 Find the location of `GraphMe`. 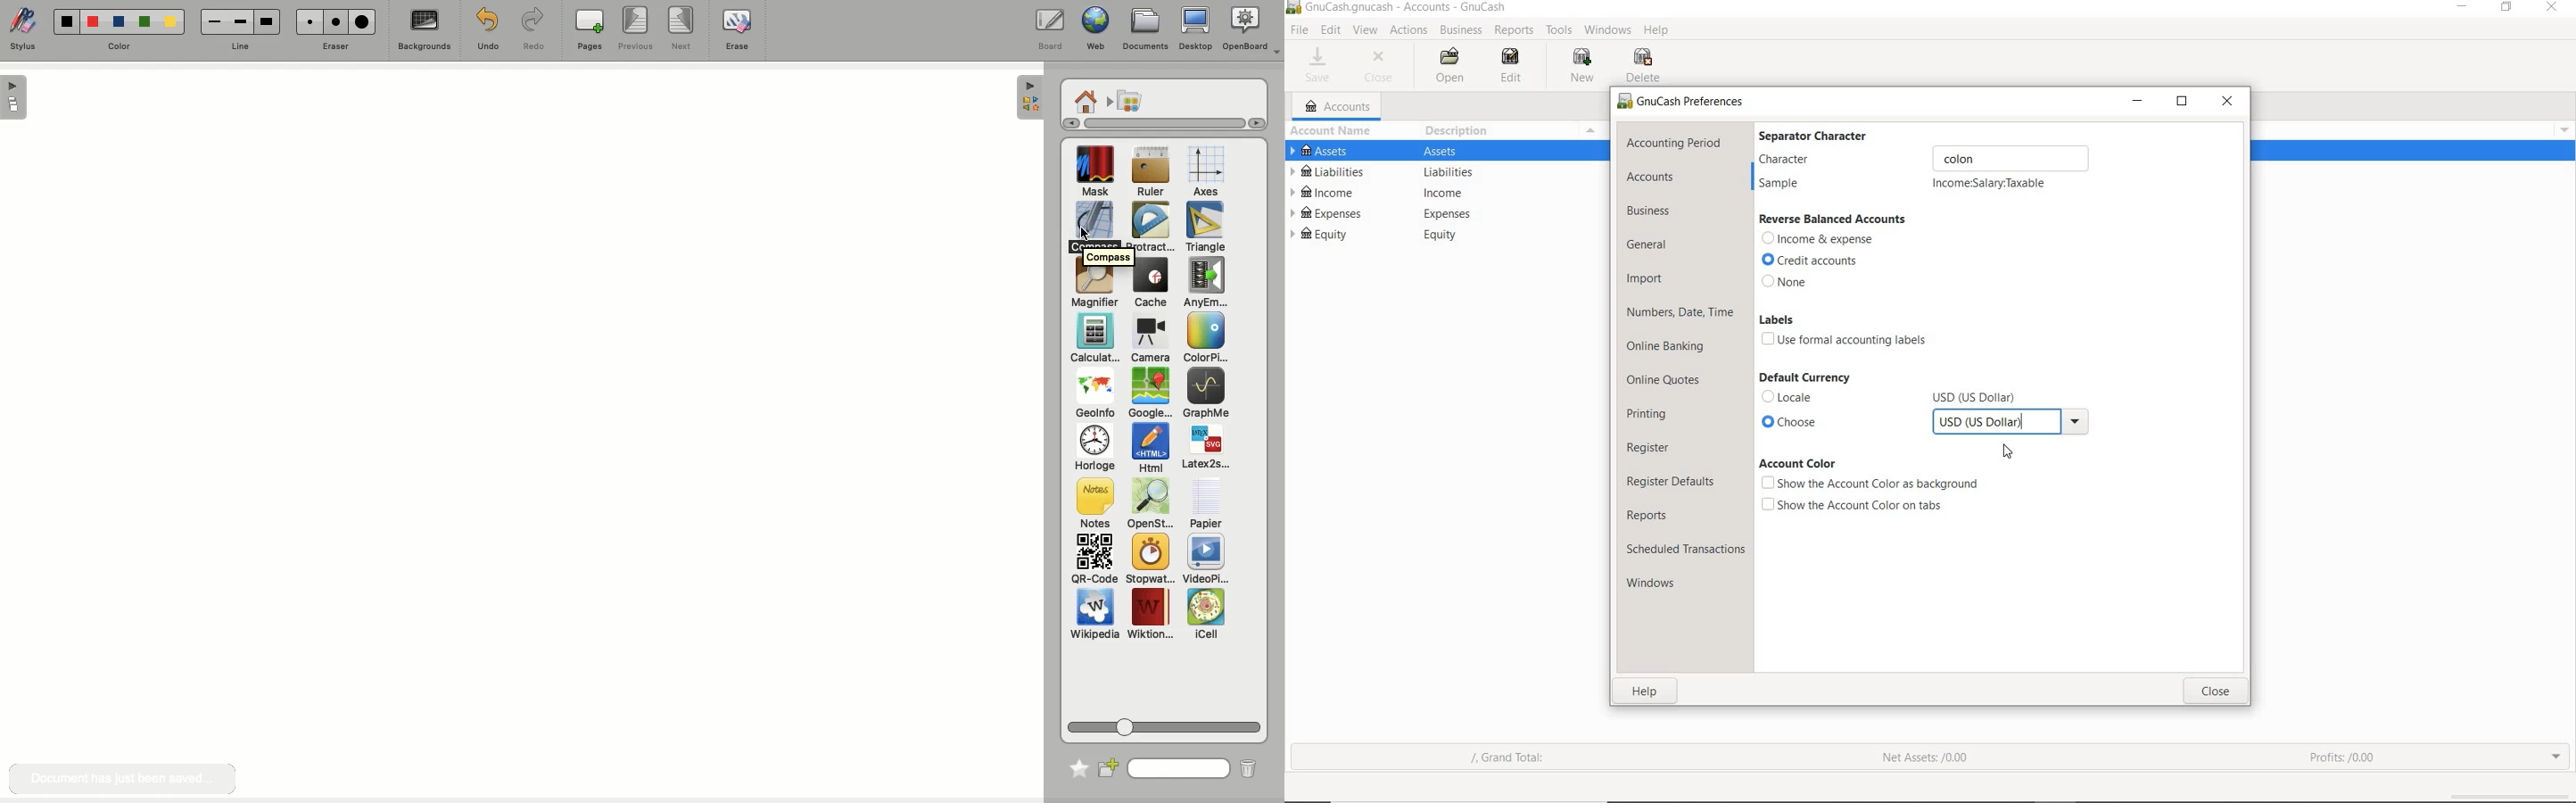

GraphMe is located at coordinates (1205, 394).